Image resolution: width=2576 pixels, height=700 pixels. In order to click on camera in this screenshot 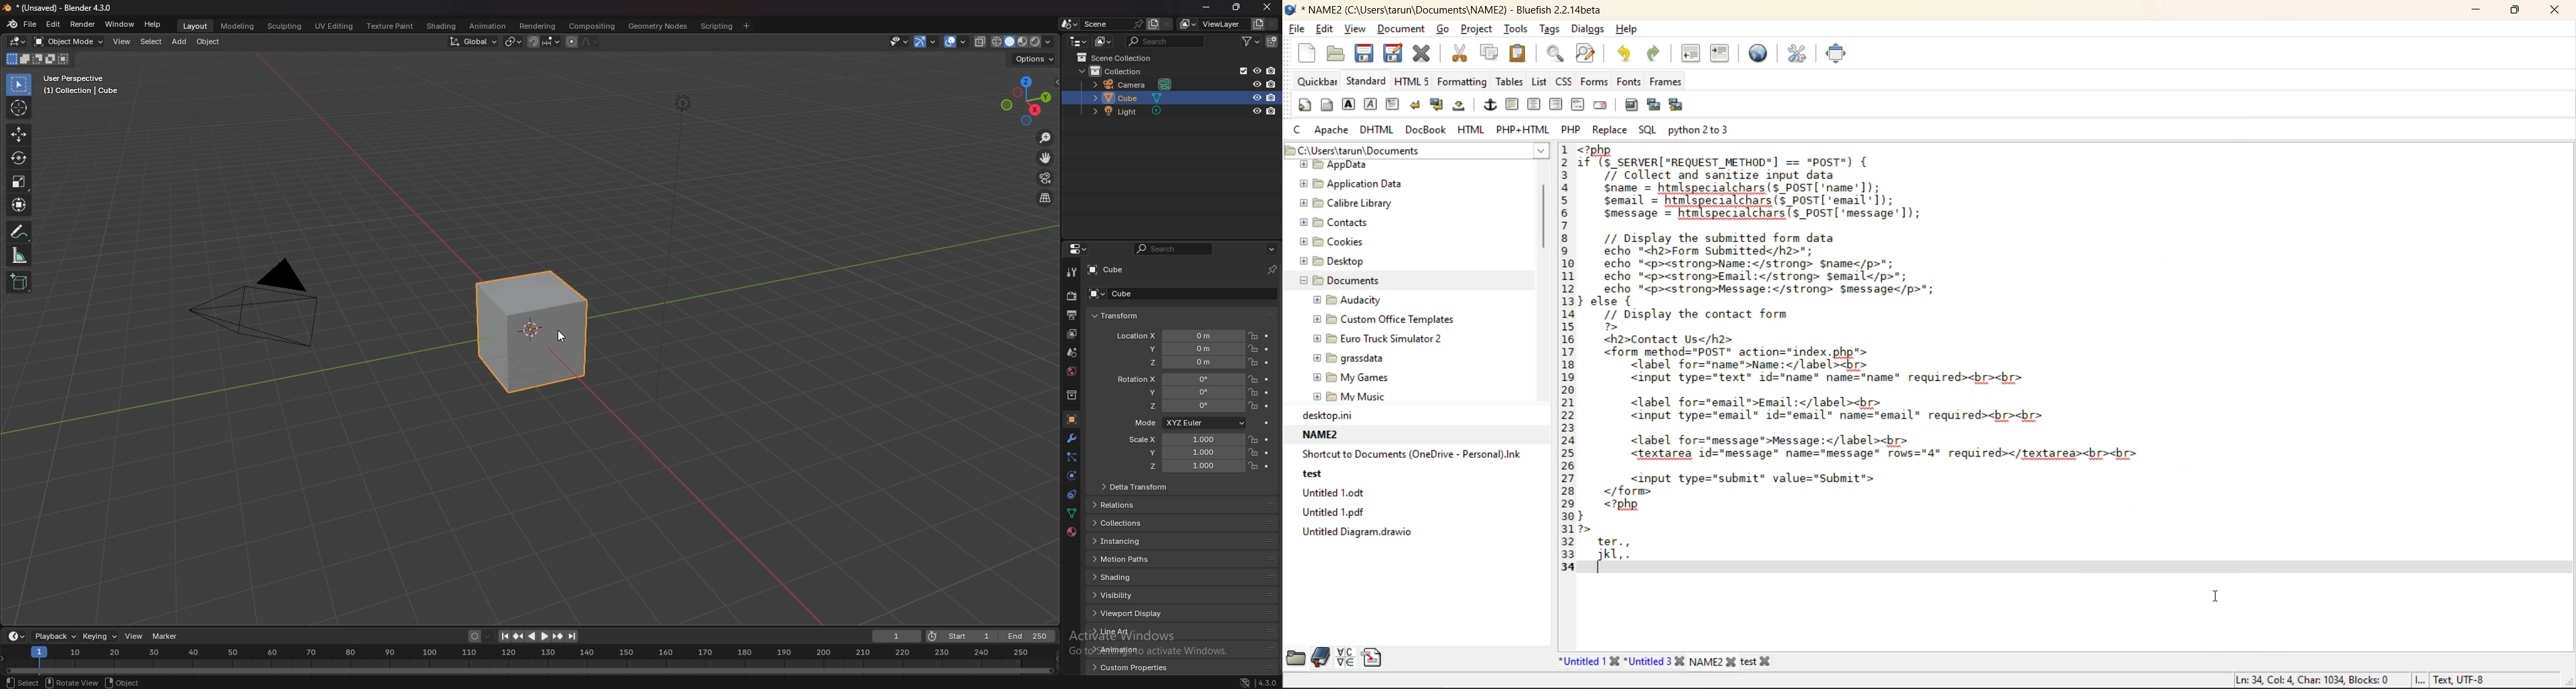, I will do `click(1133, 84)`.